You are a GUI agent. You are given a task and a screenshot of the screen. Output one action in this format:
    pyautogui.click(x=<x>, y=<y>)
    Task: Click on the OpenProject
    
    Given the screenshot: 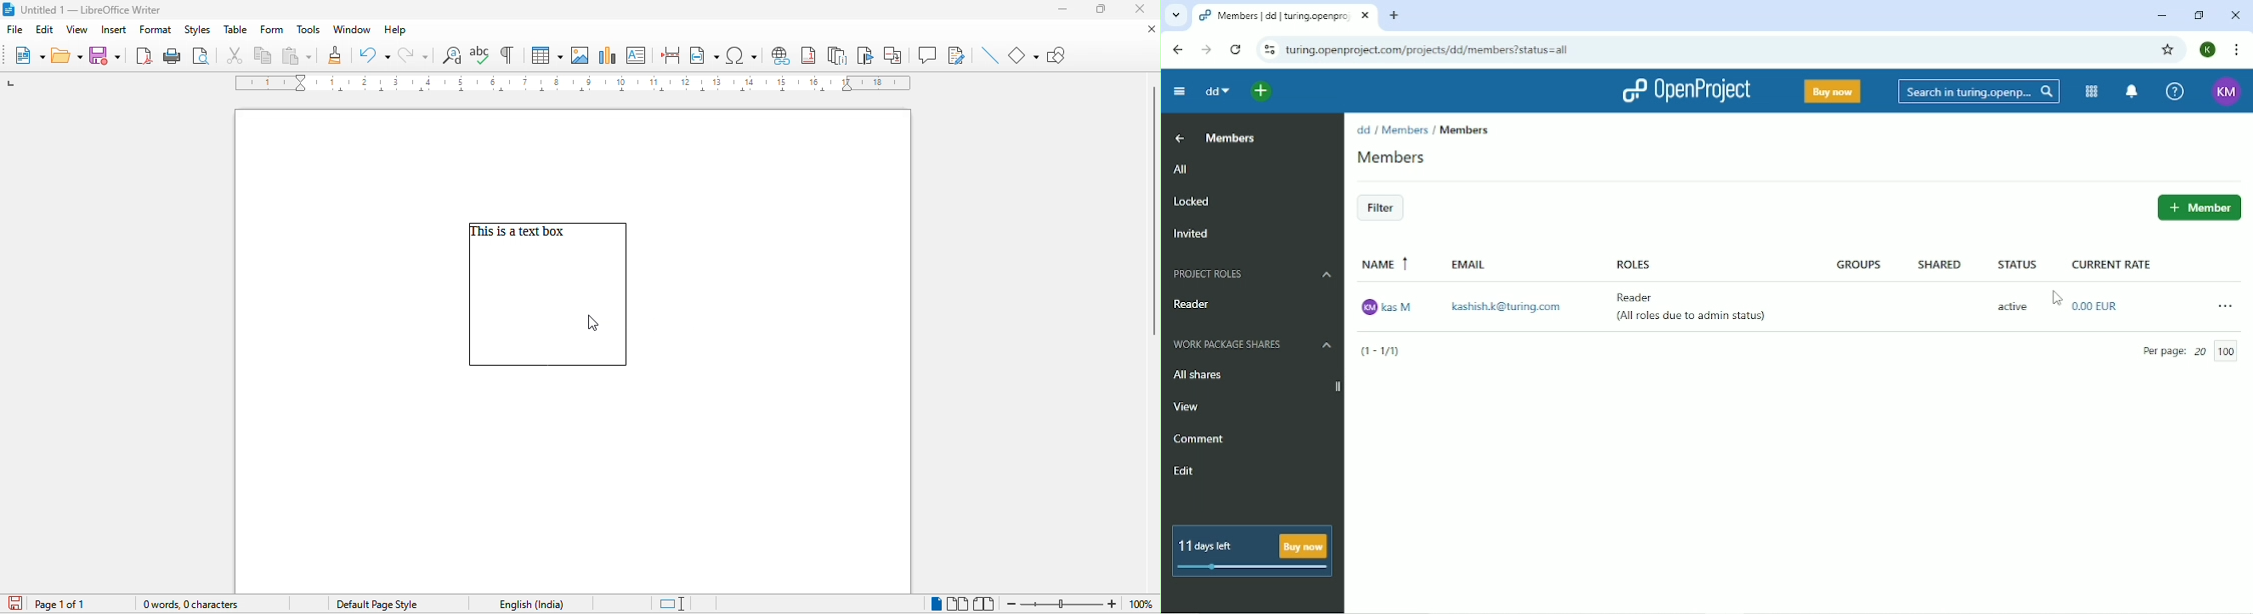 What is the action you would take?
    pyautogui.click(x=1688, y=90)
    